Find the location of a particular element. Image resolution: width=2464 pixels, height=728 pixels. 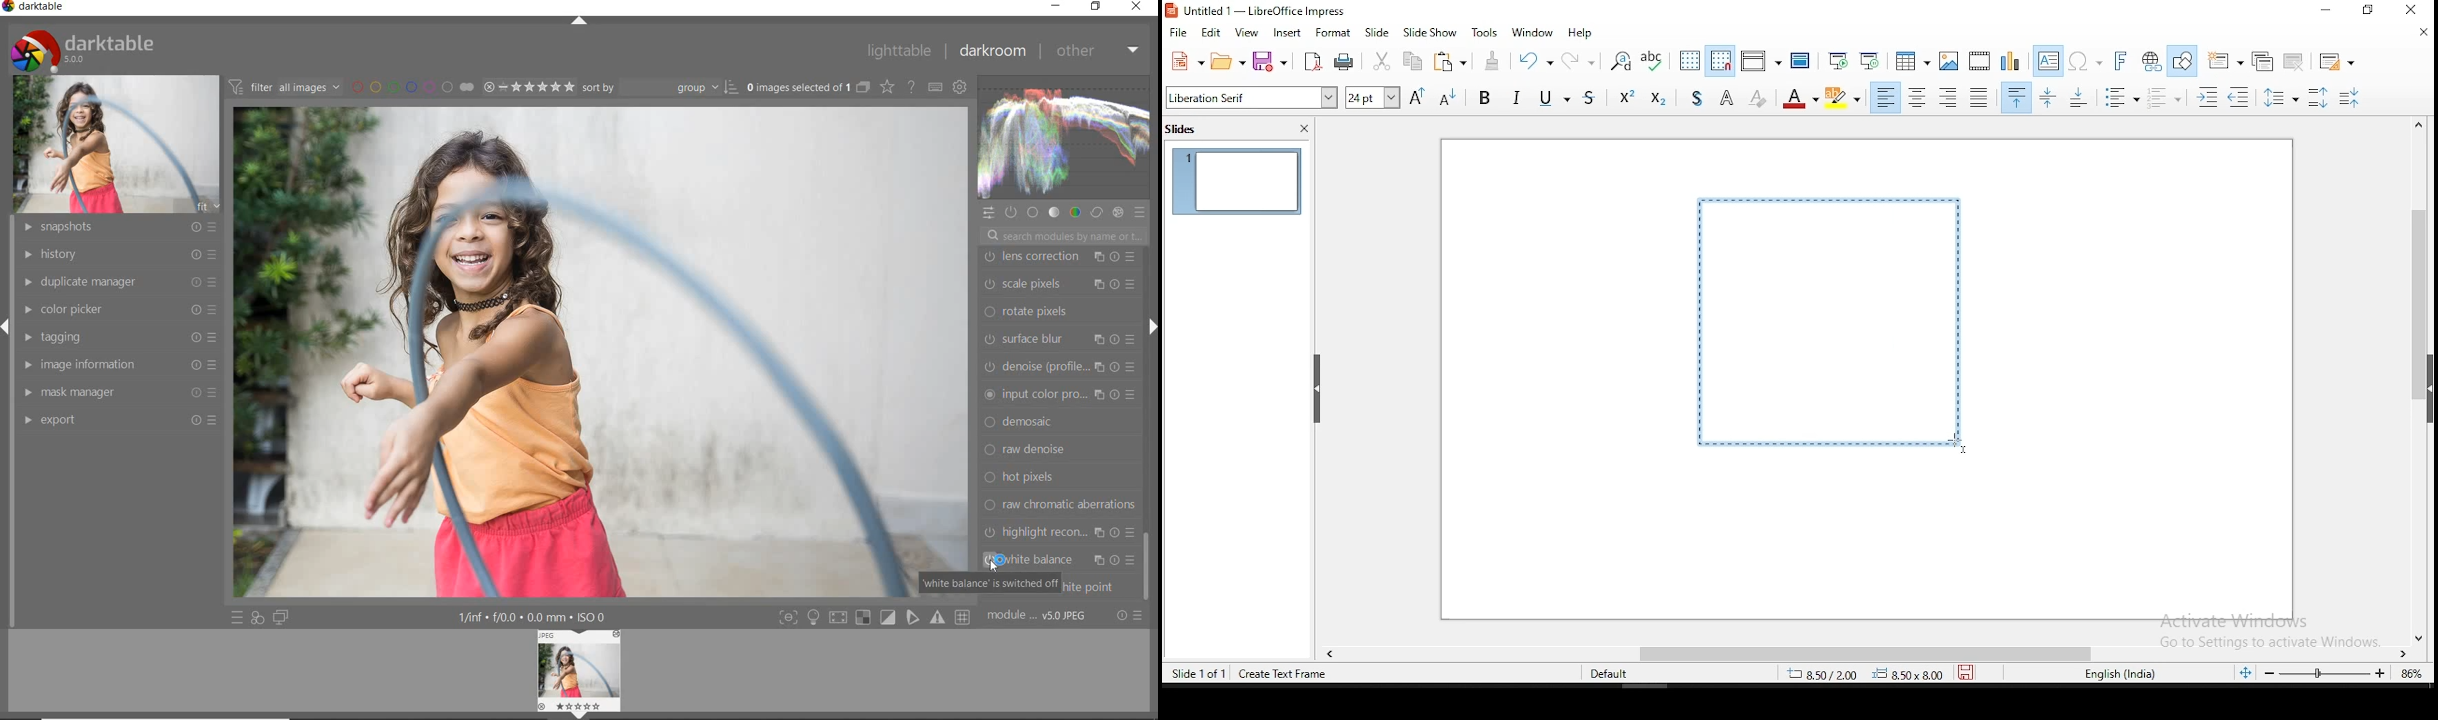

enable for online help is located at coordinates (911, 87).